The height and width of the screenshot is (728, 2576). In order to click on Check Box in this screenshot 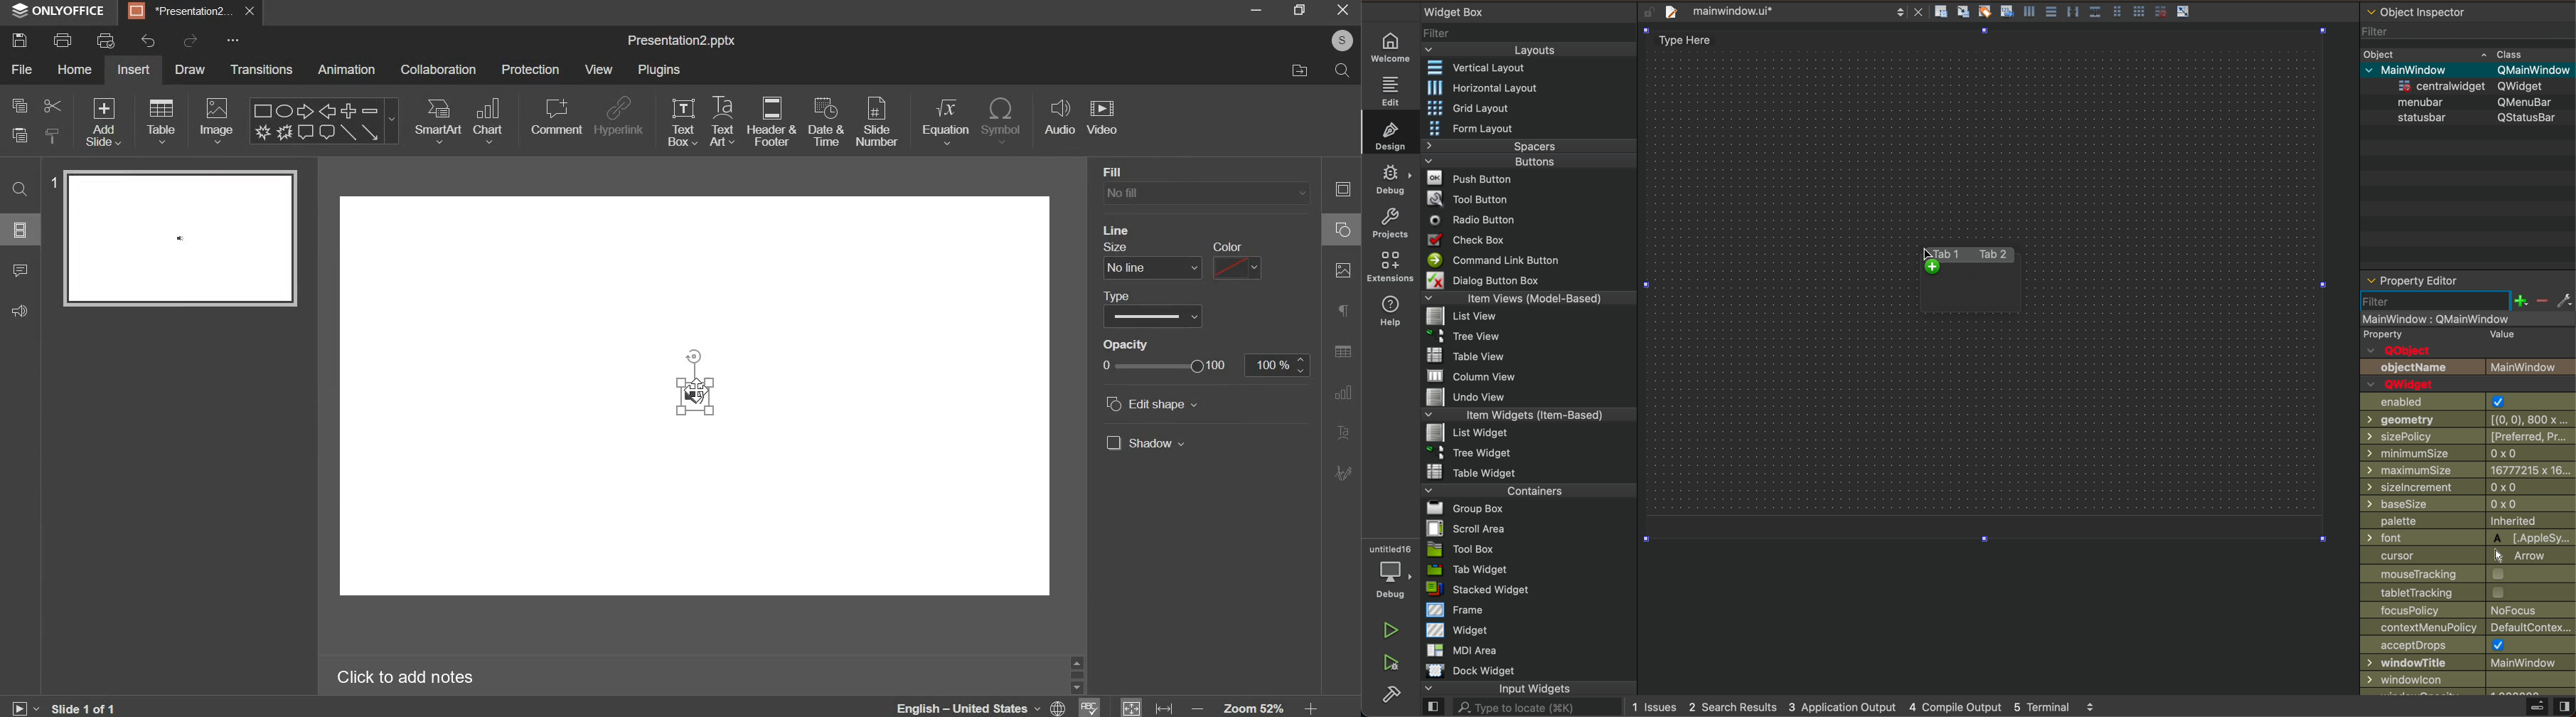, I will do `click(1468, 238)`.